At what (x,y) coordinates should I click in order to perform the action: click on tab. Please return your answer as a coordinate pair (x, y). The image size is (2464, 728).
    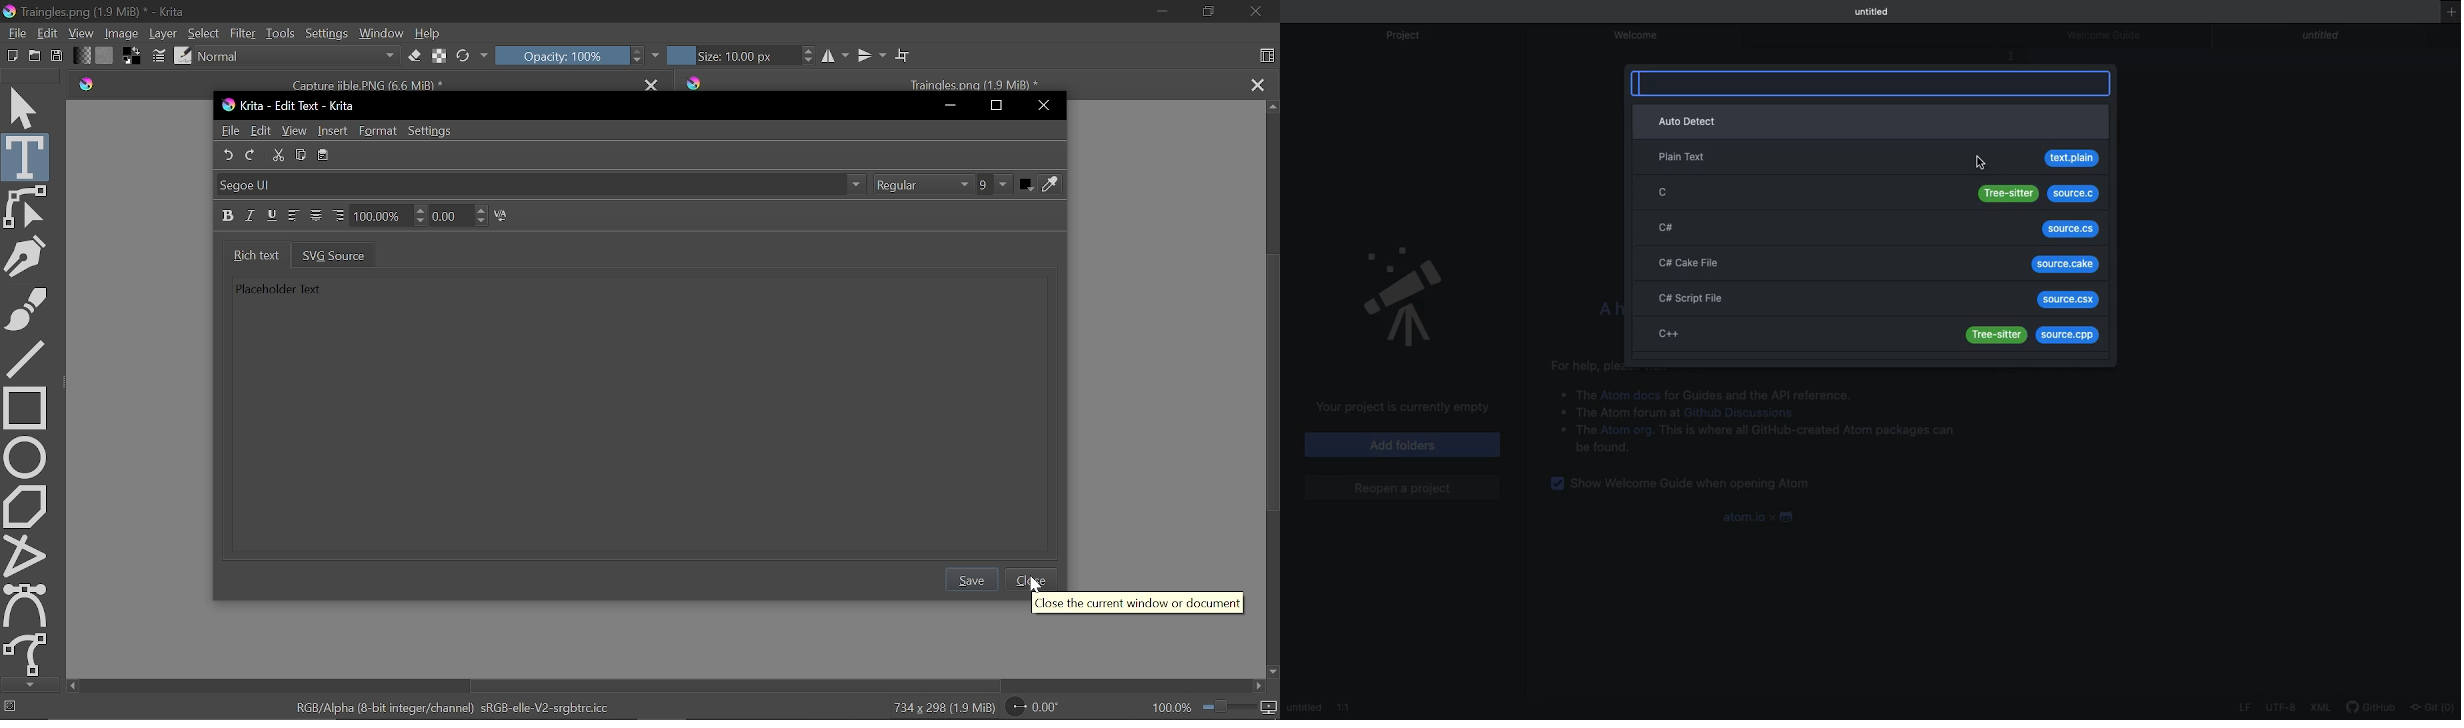
    Looking at the image, I should click on (958, 80).